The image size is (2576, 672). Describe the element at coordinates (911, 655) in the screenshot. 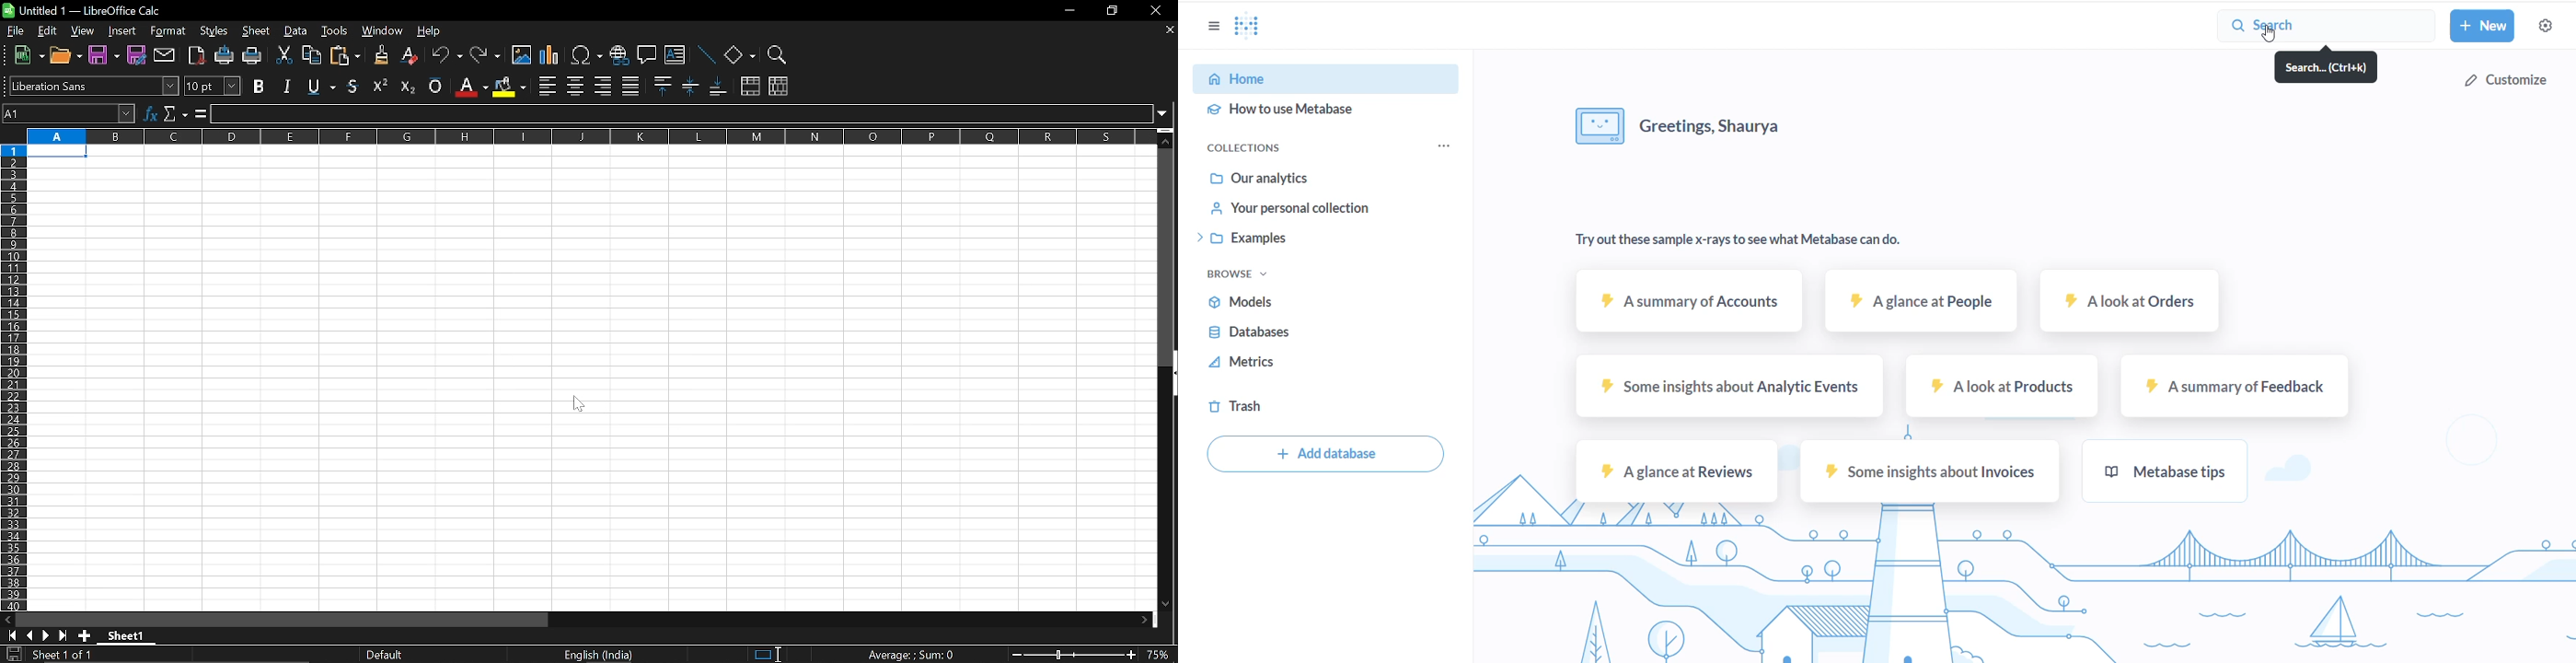

I see `current formula` at that location.